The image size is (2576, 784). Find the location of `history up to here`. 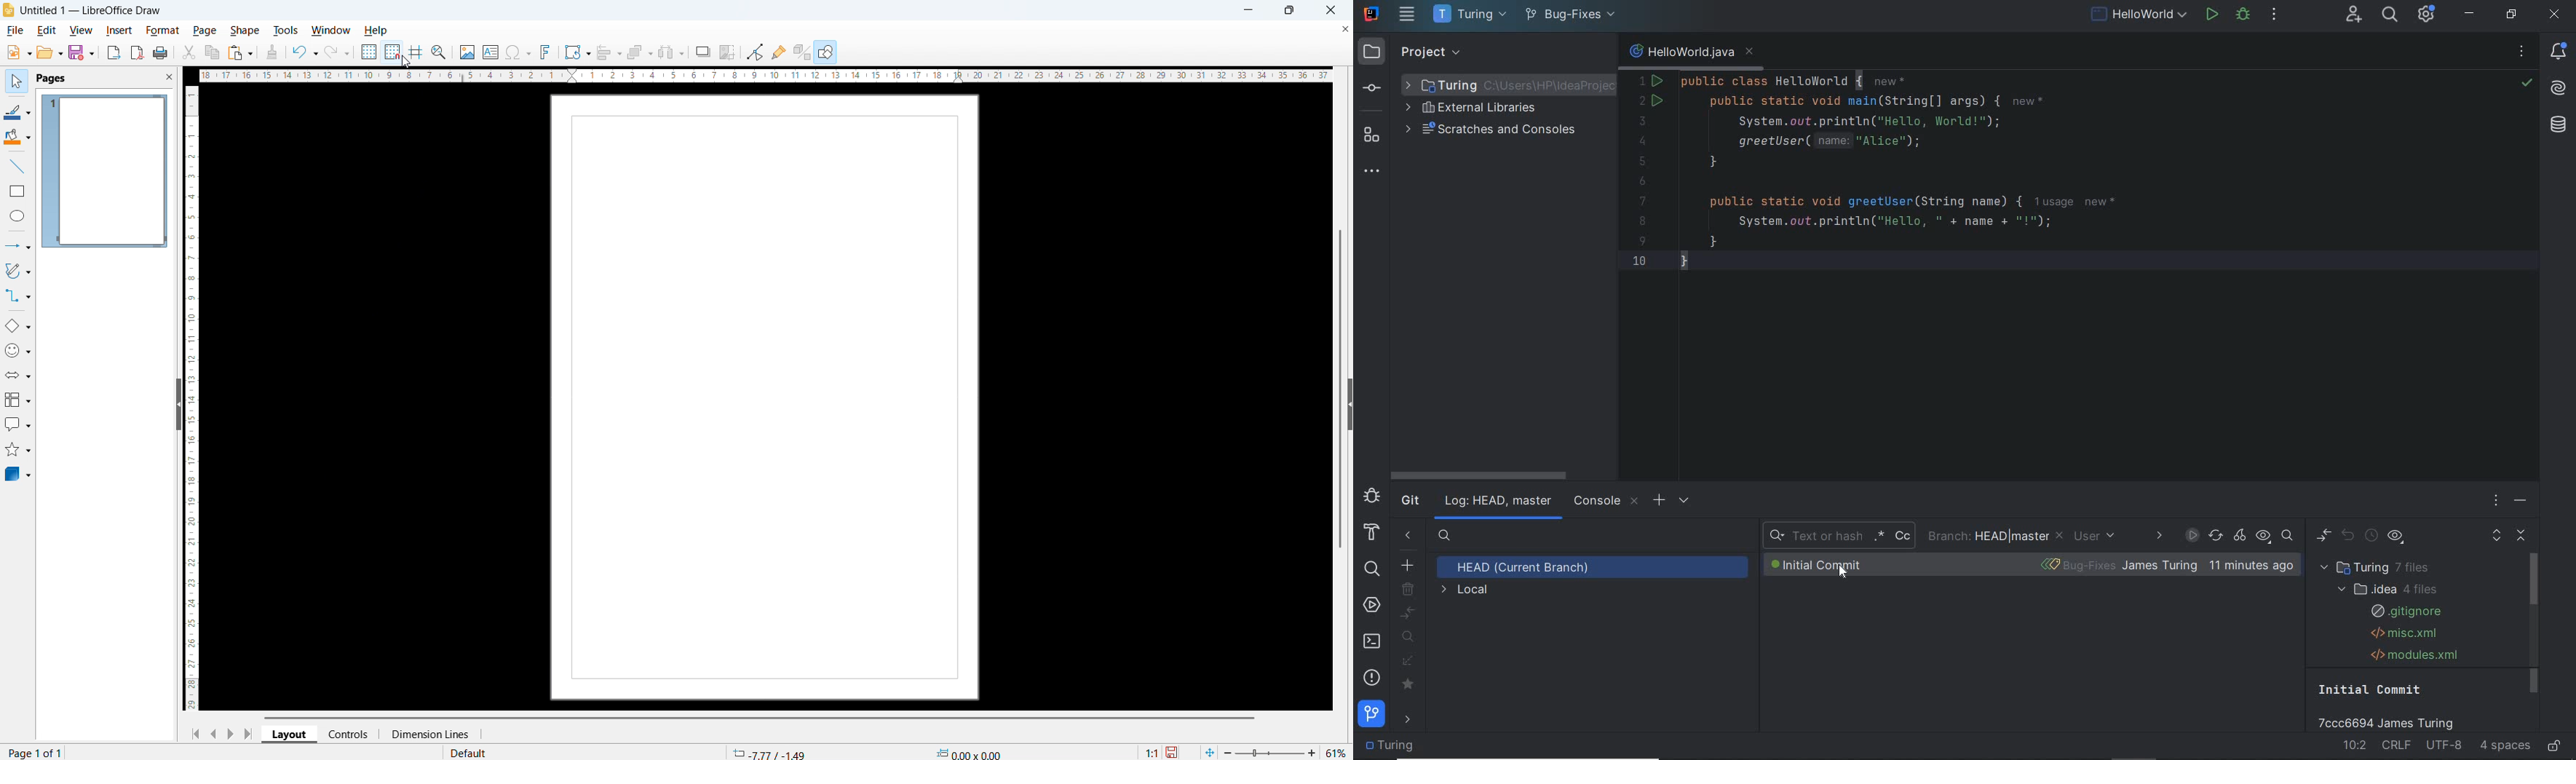

history up to here is located at coordinates (2371, 537).